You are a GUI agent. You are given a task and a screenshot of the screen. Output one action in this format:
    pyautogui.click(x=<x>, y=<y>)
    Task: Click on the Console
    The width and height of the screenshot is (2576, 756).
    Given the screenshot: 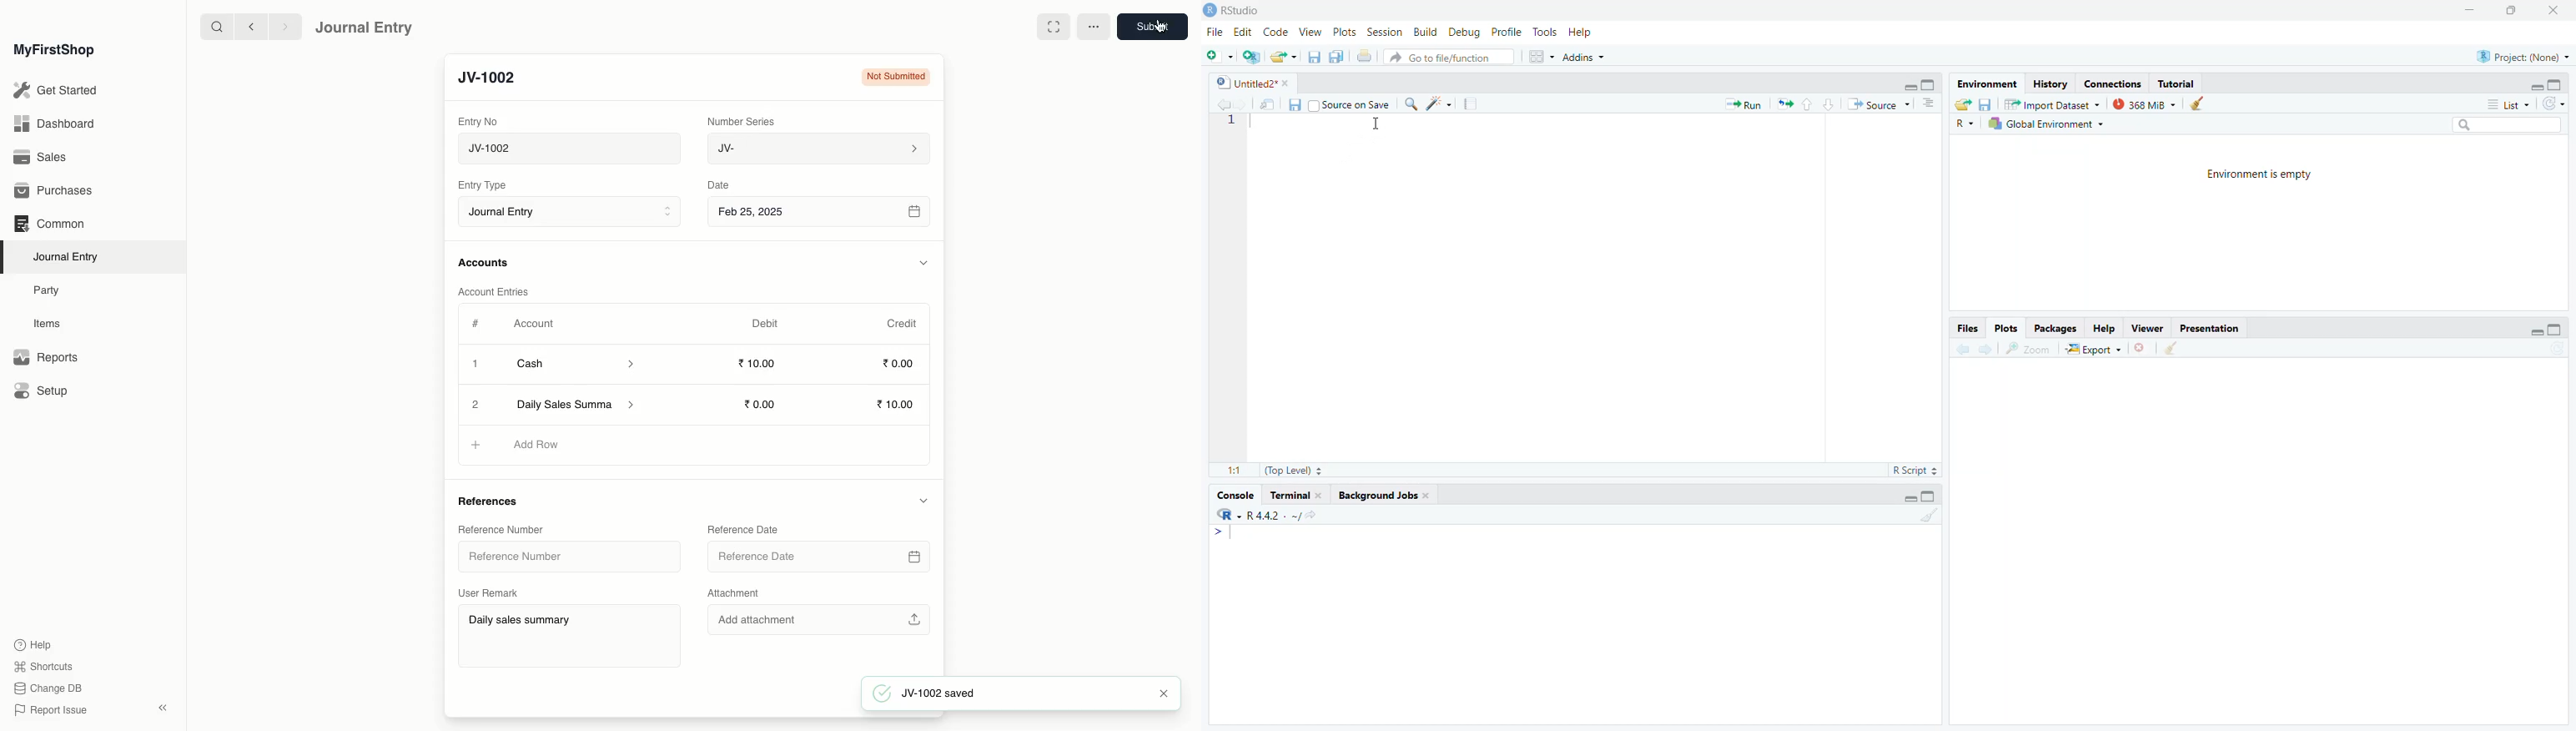 What is the action you would take?
    pyautogui.click(x=1238, y=493)
    